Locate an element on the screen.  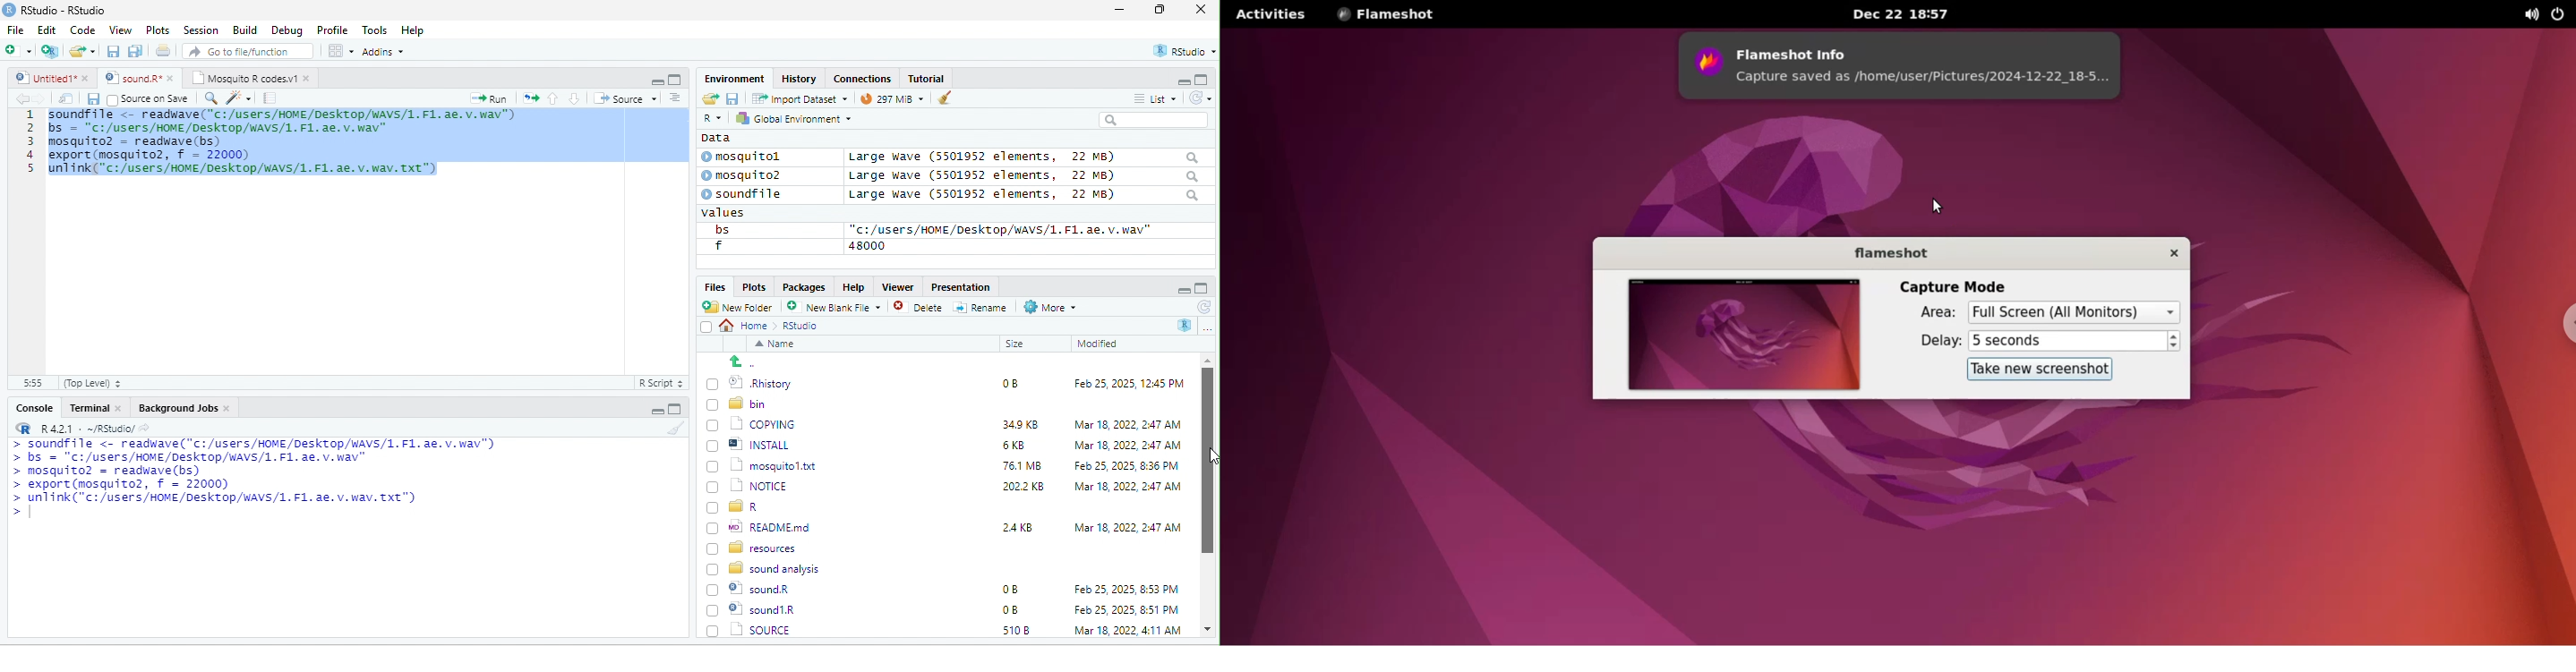
View is located at coordinates (119, 31).